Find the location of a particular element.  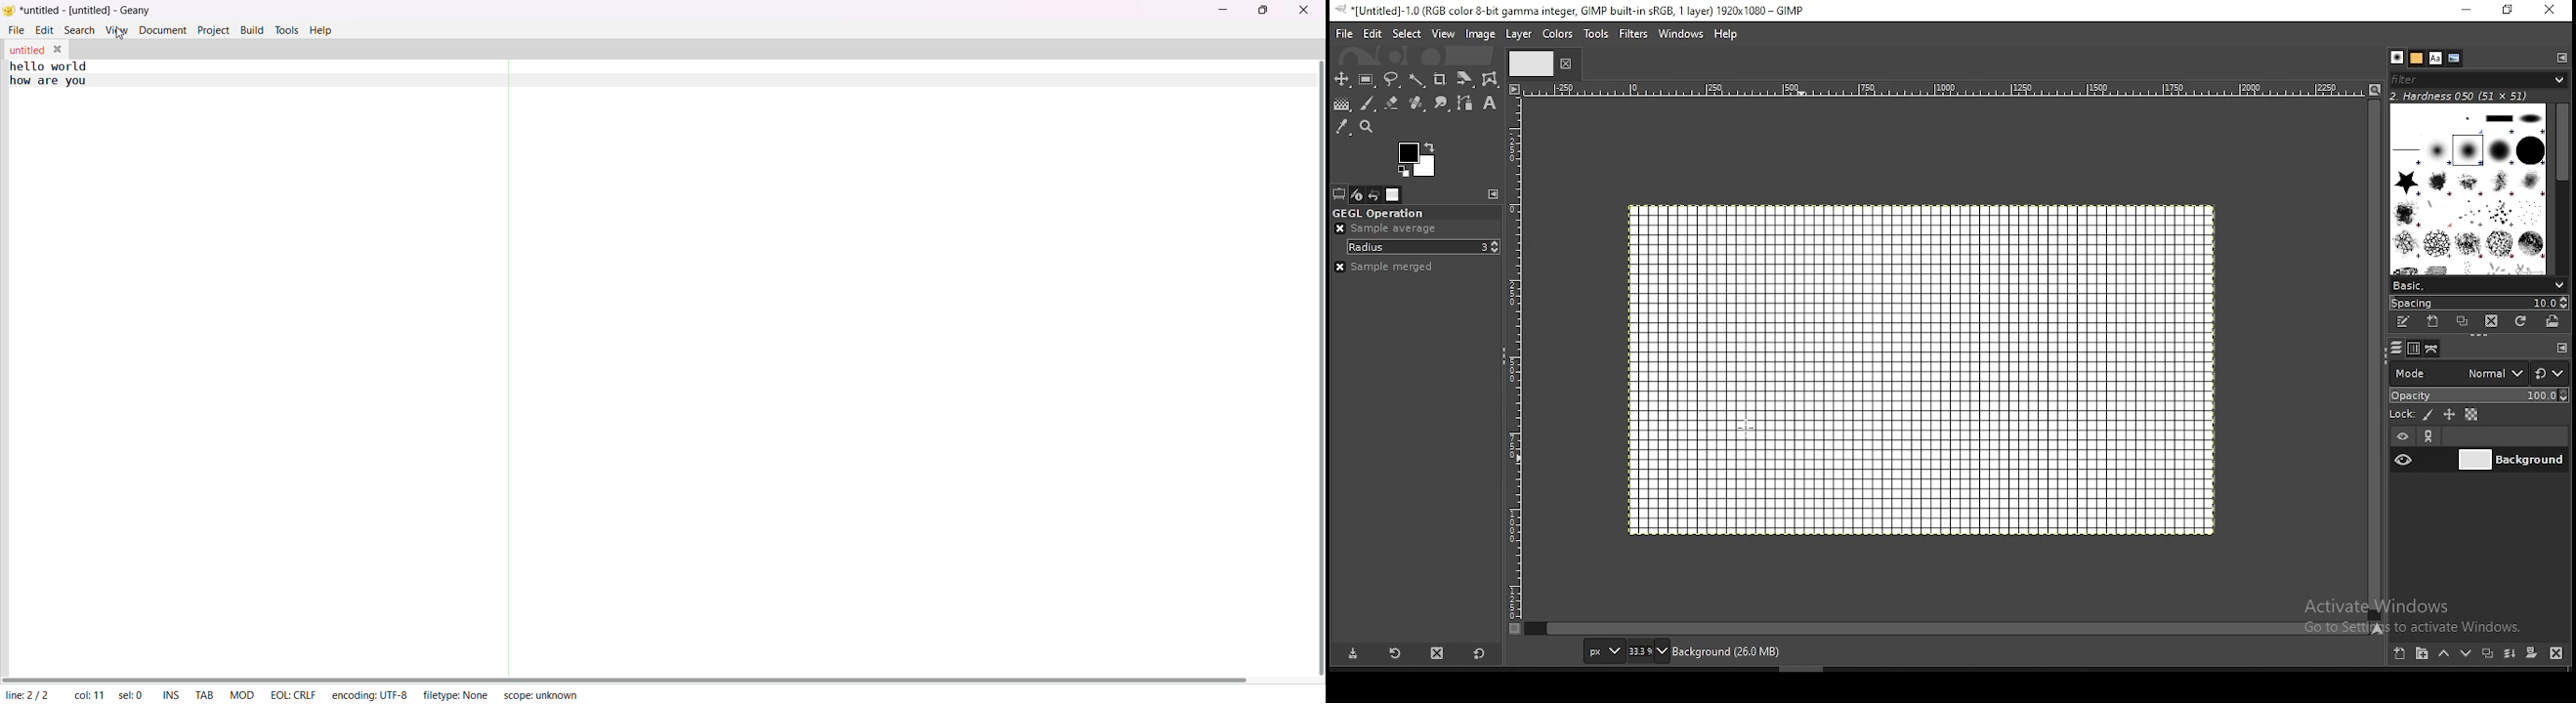

cinfigure this tab is located at coordinates (2562, 59).